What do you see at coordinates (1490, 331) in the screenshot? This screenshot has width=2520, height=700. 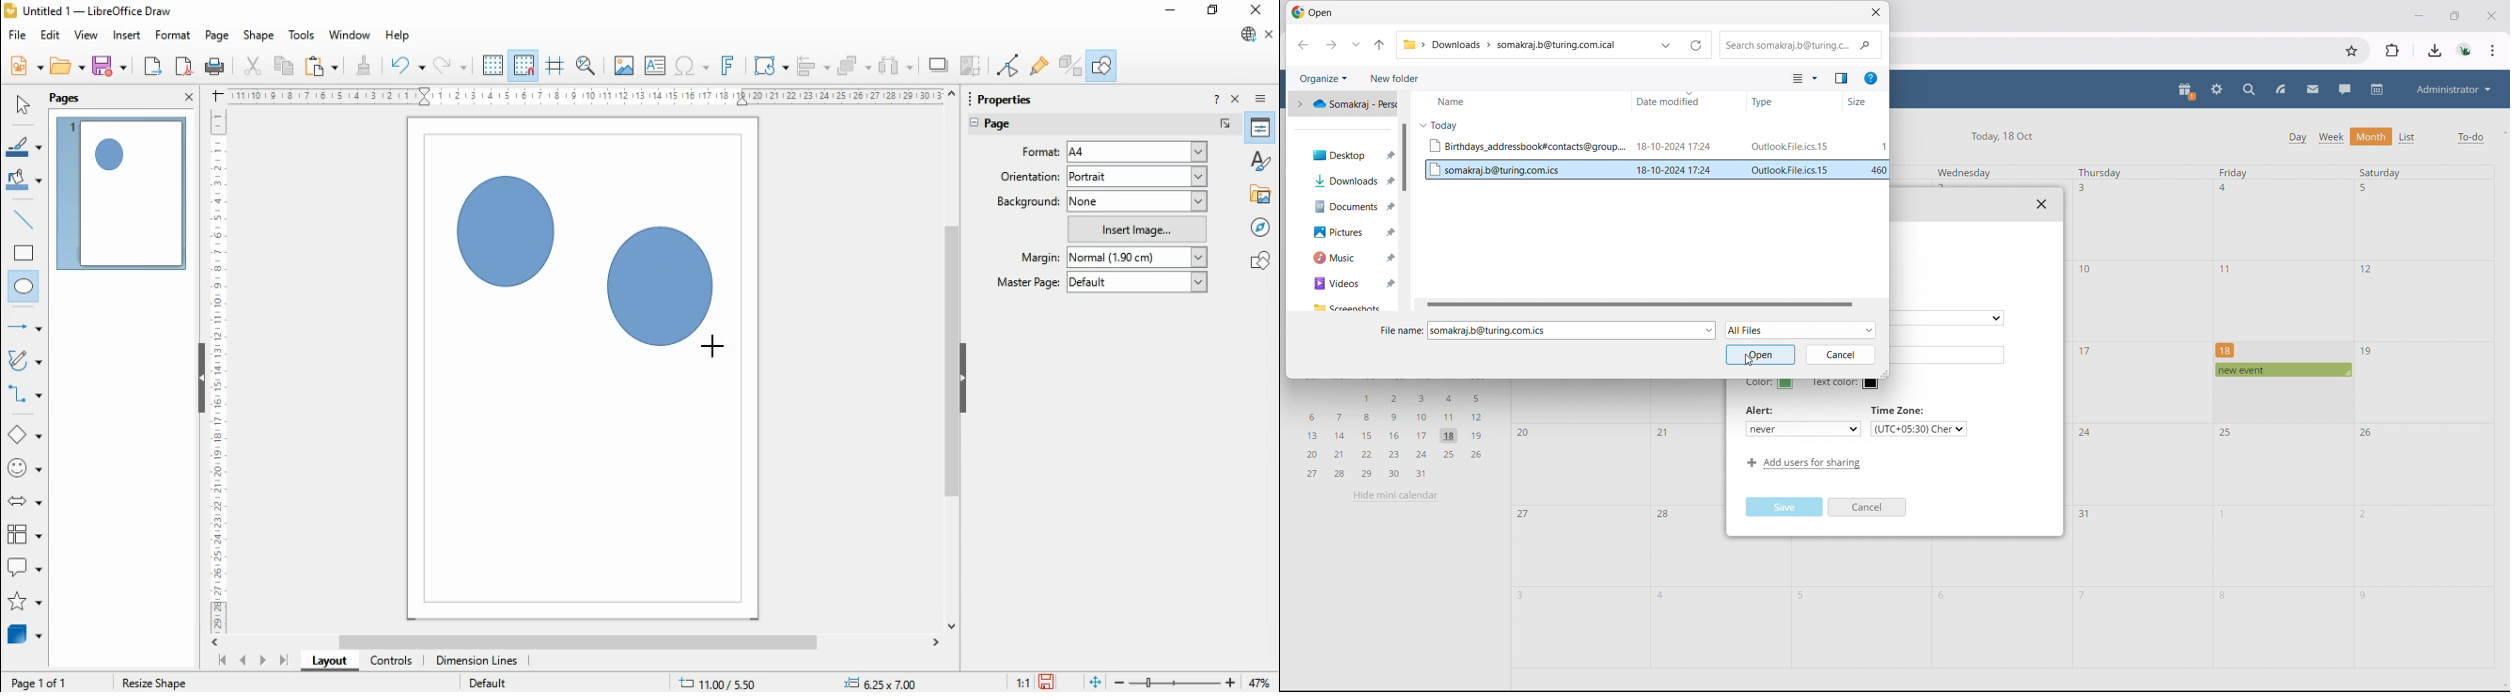 I see `makraj.b@turing.com.ics` at bounding box center [1490, 331].